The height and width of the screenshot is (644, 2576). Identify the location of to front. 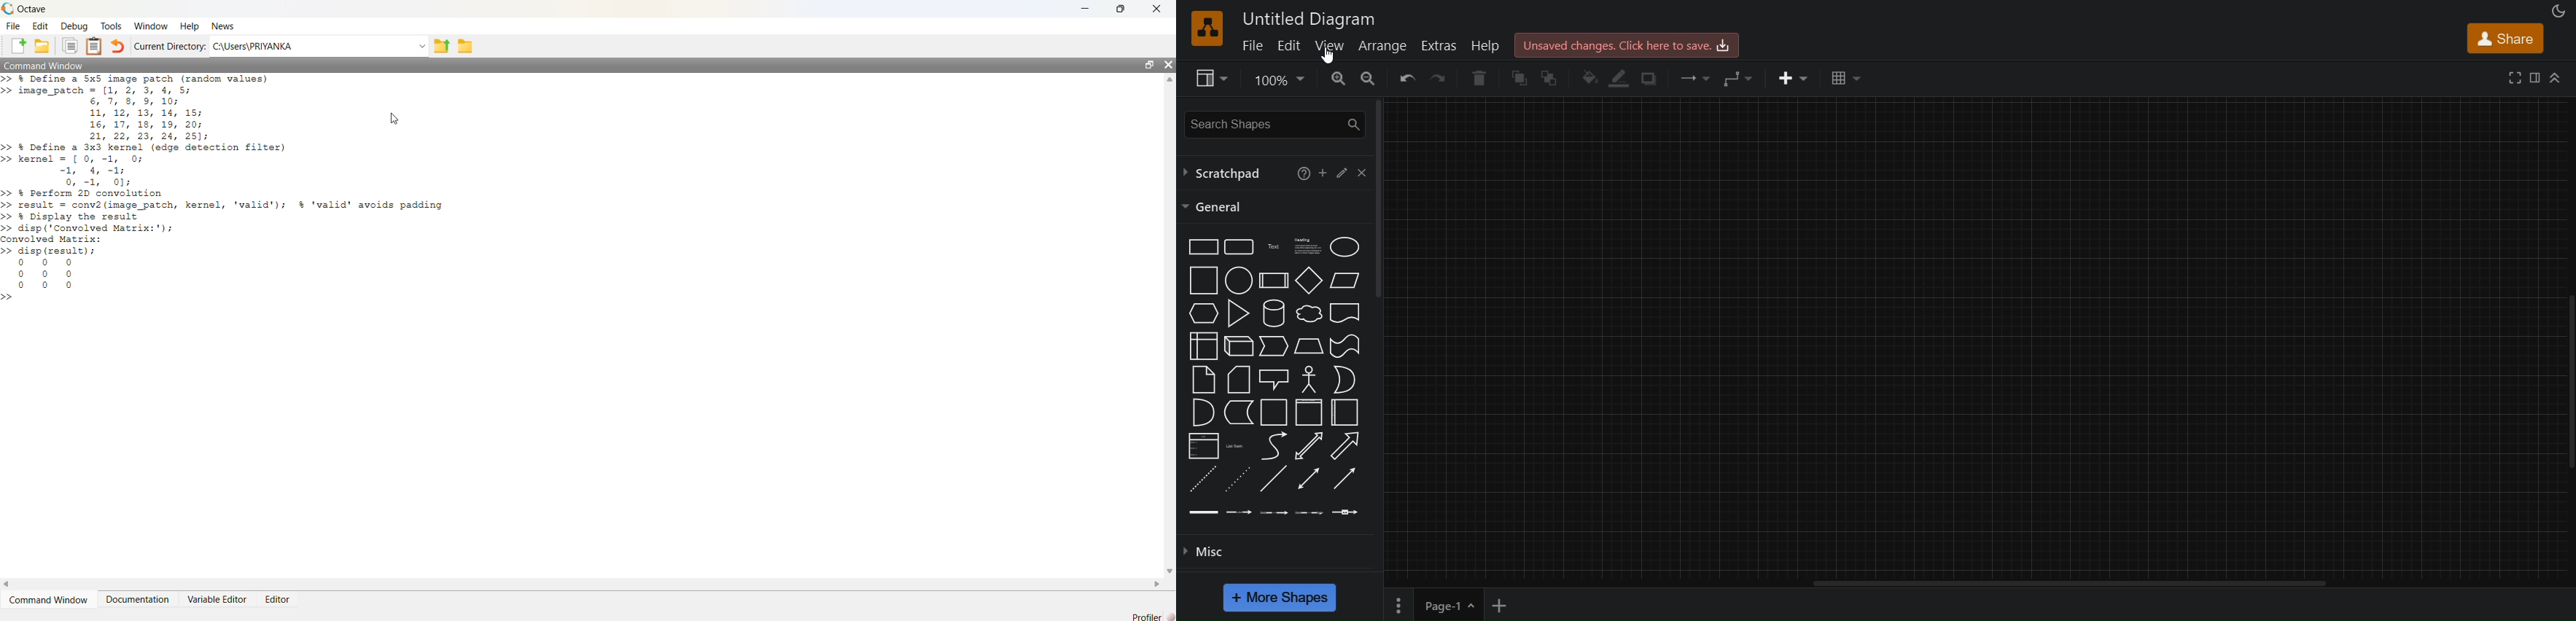
(1519, 77).